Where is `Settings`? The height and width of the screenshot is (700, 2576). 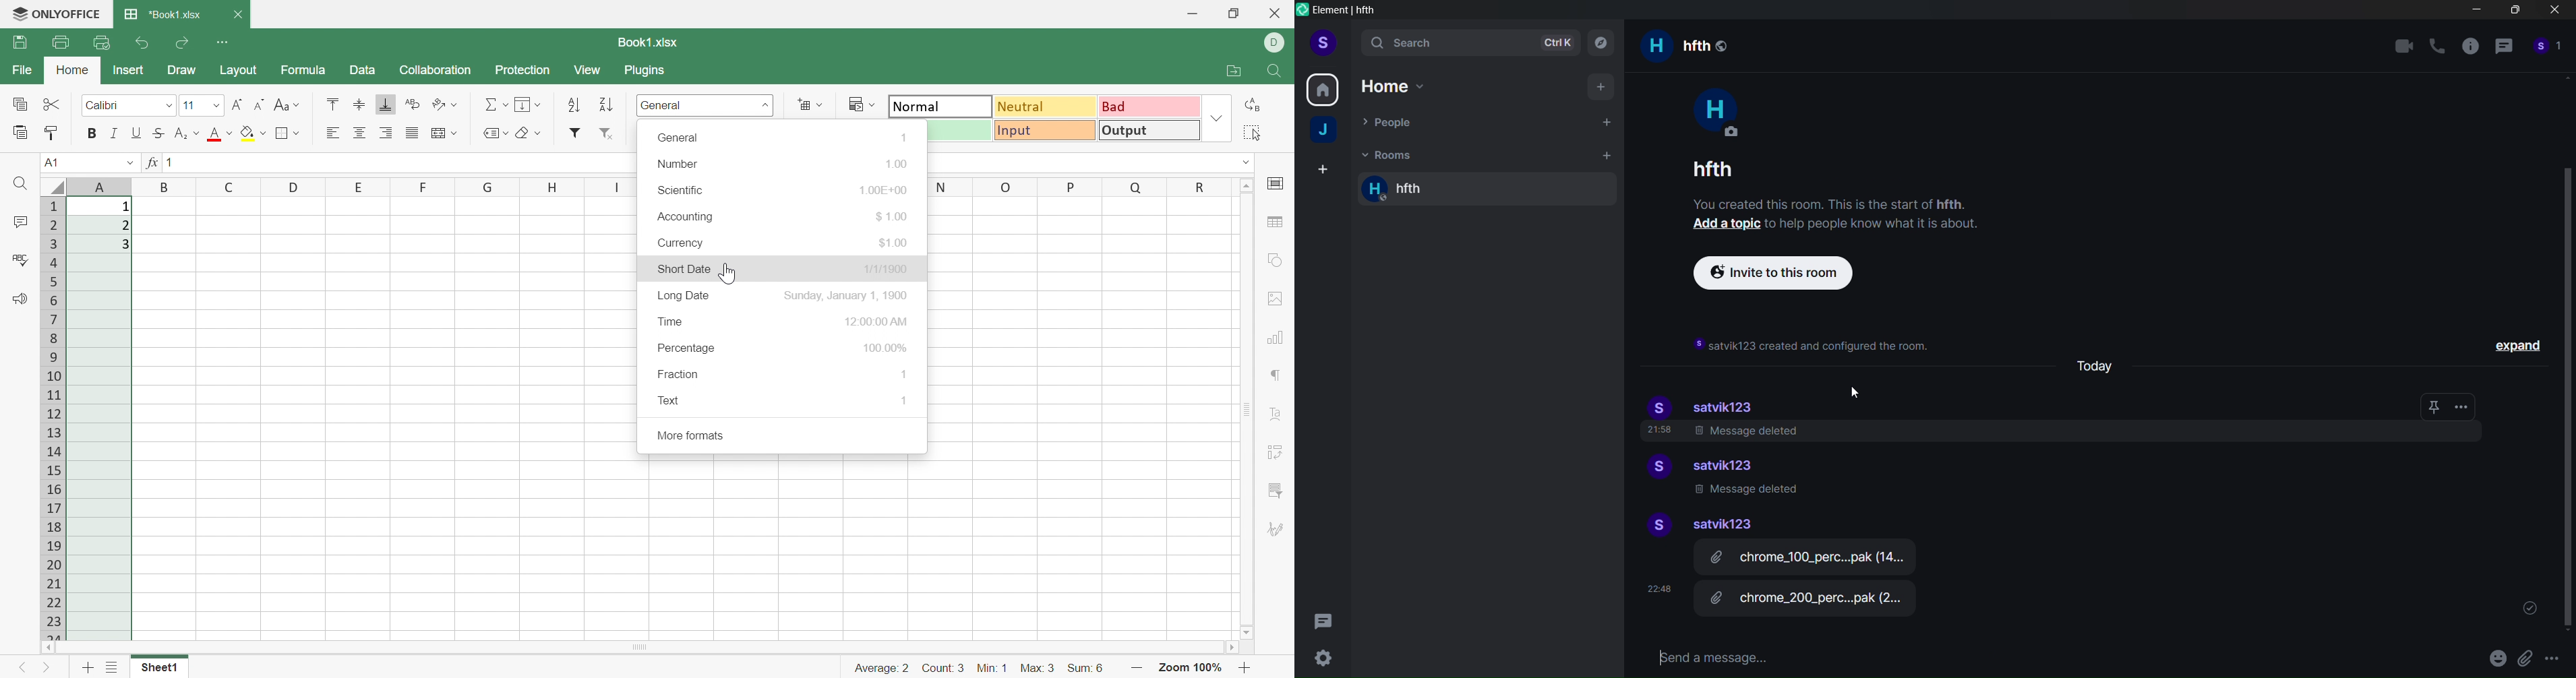
Settings is located at coordinates (1328, 658).